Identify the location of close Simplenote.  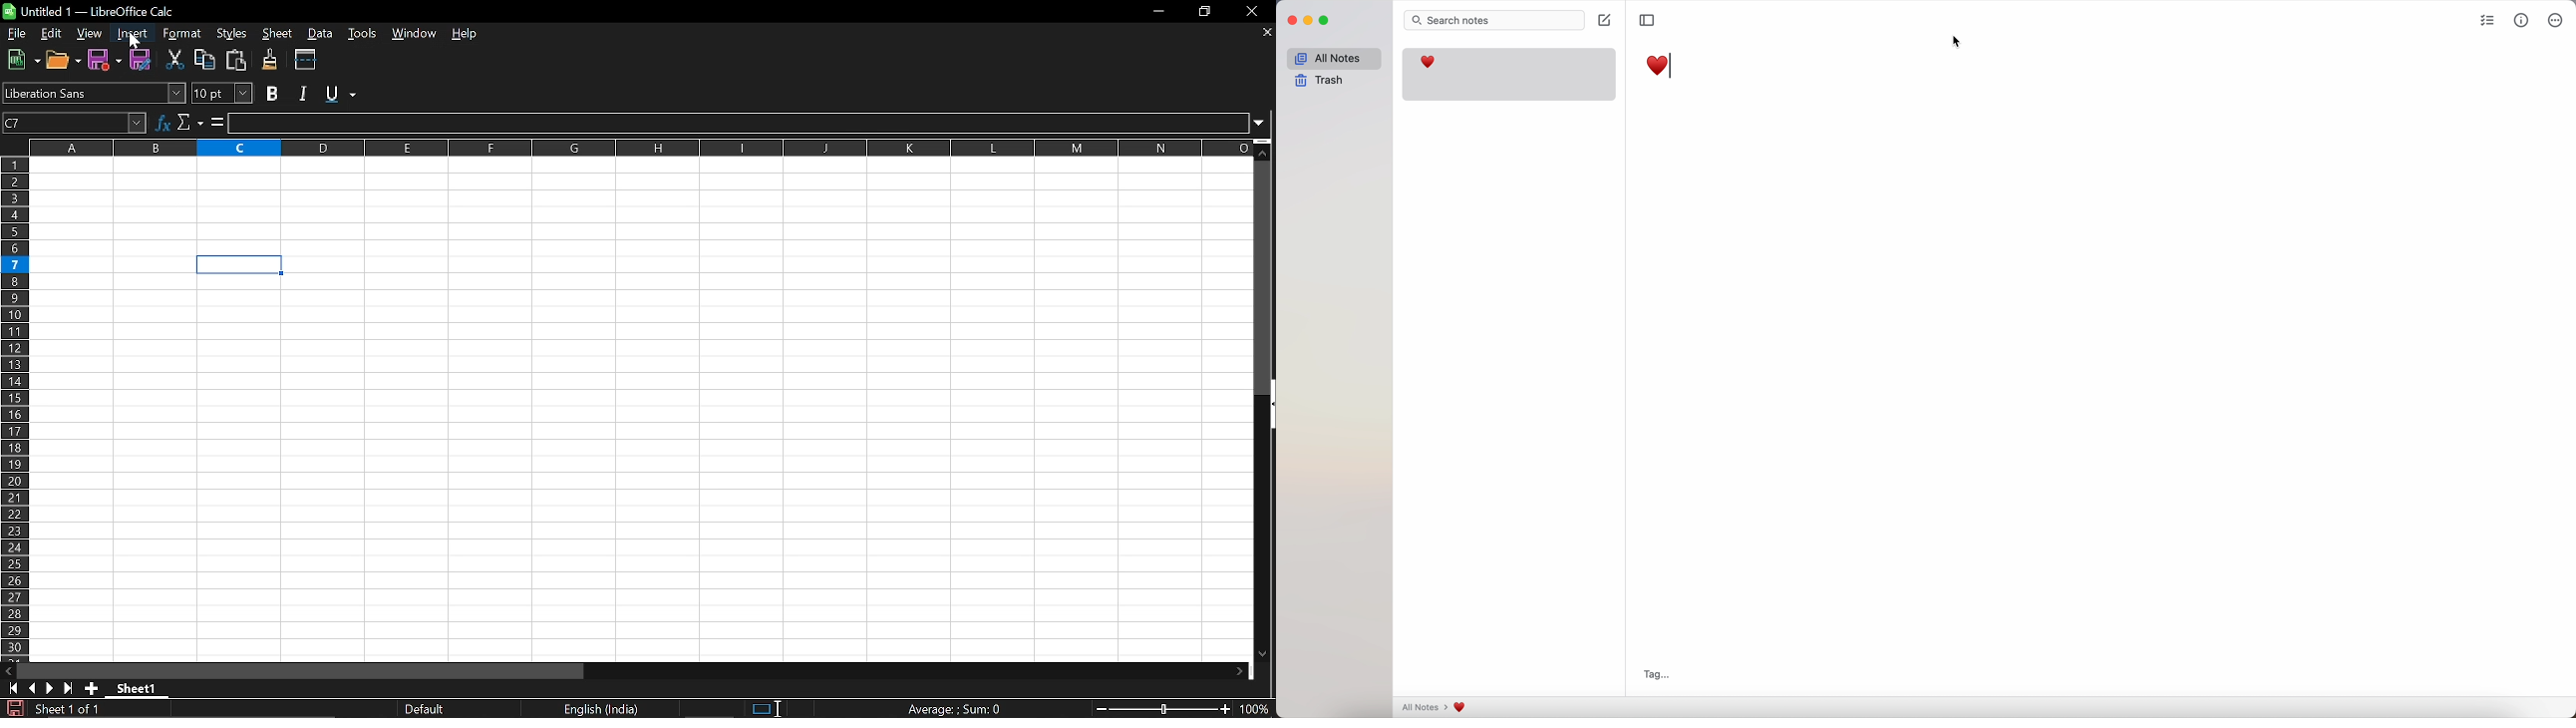
(1290, 20).